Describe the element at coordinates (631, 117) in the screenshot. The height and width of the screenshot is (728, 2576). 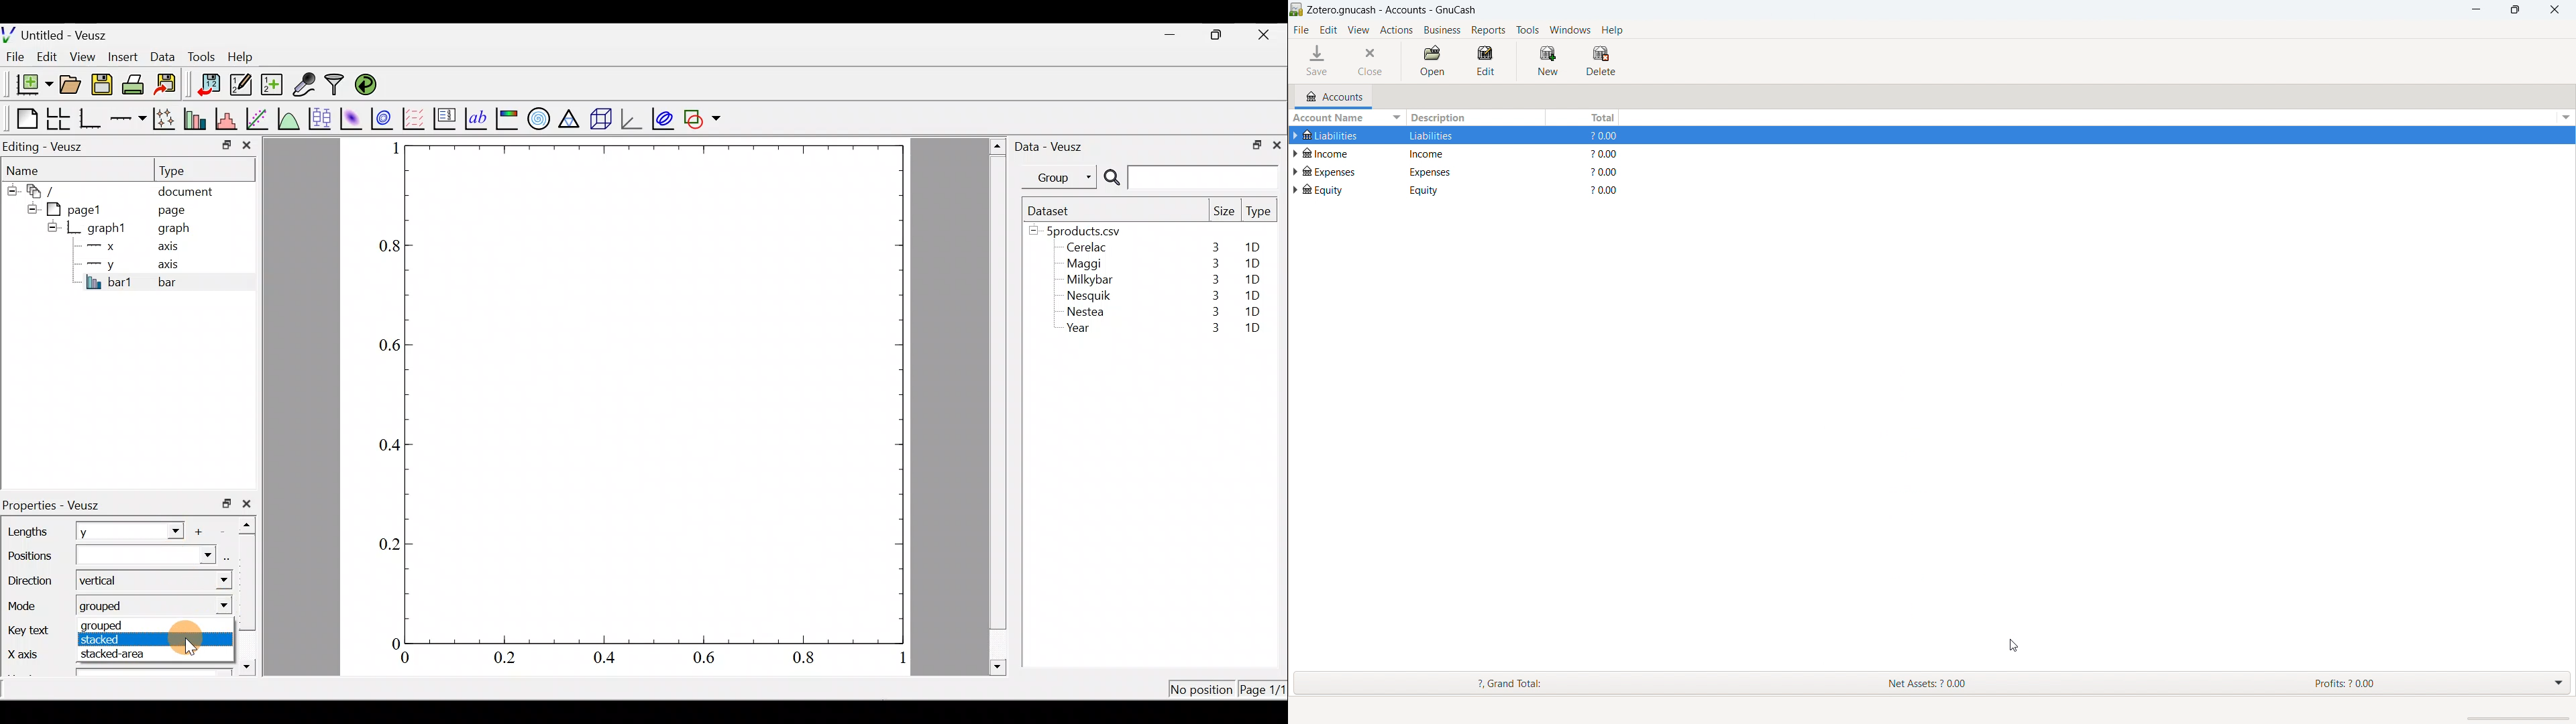
I see `3d graph` at that location.